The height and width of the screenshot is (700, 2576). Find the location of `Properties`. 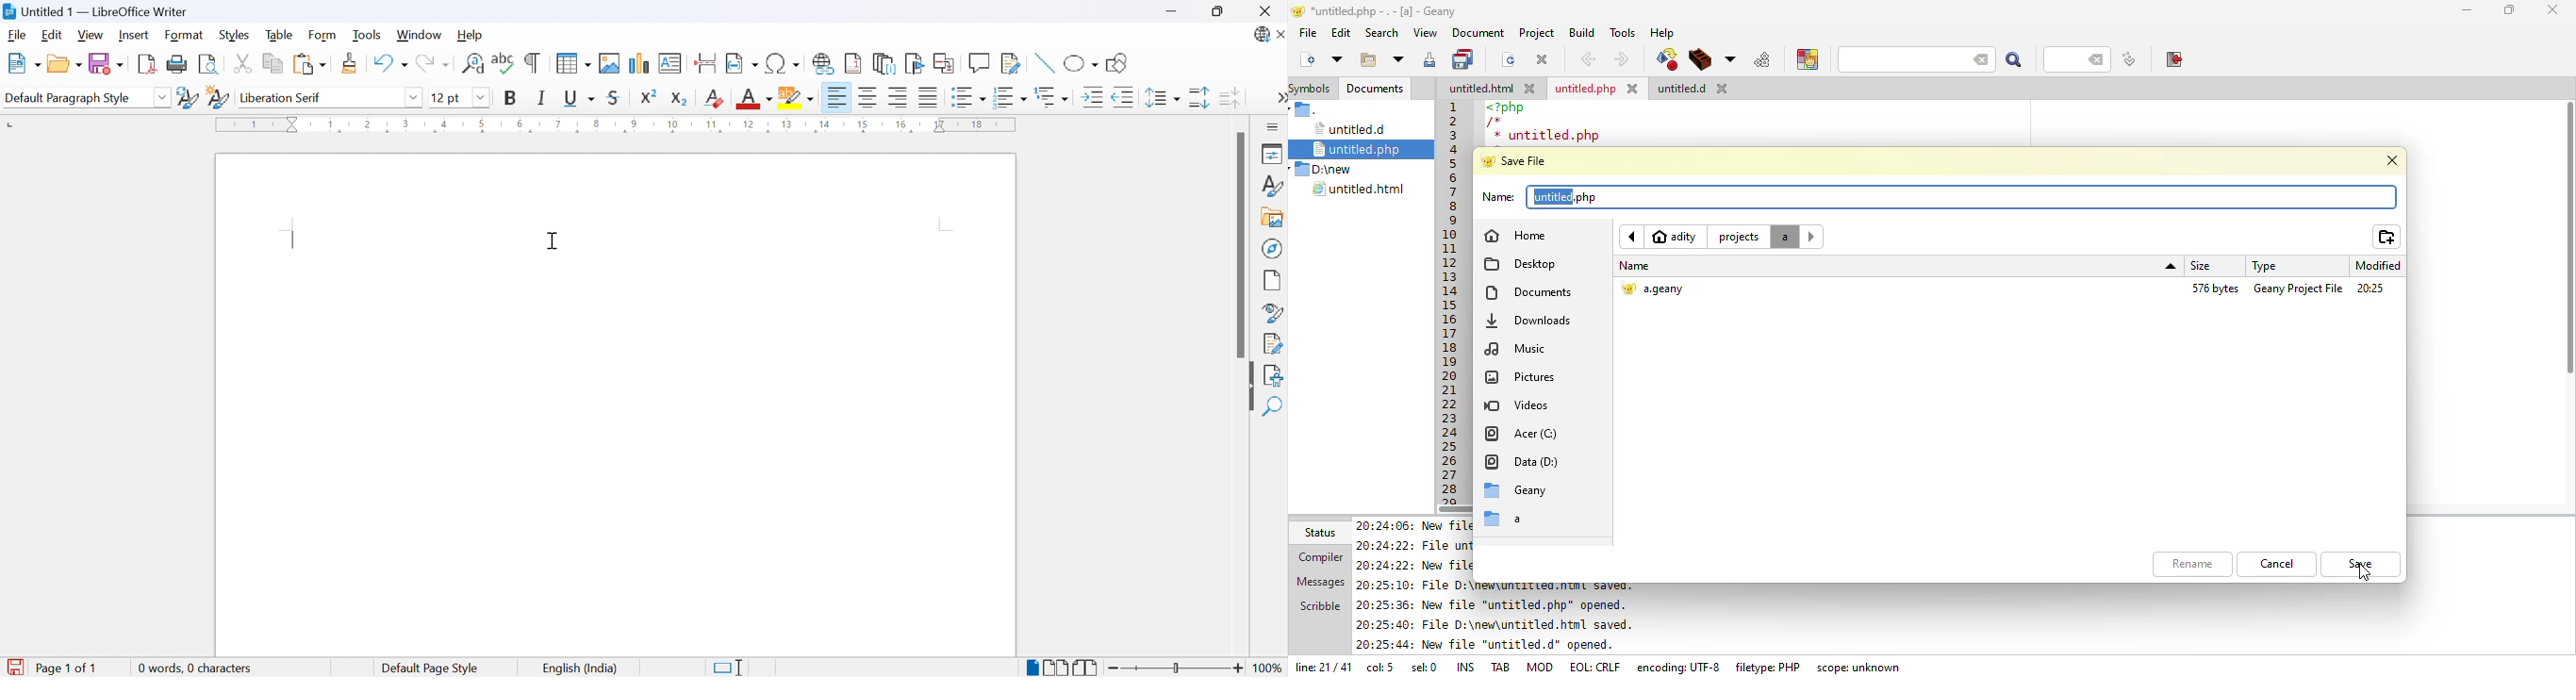

Properties is located at coordinates (1273, 155).